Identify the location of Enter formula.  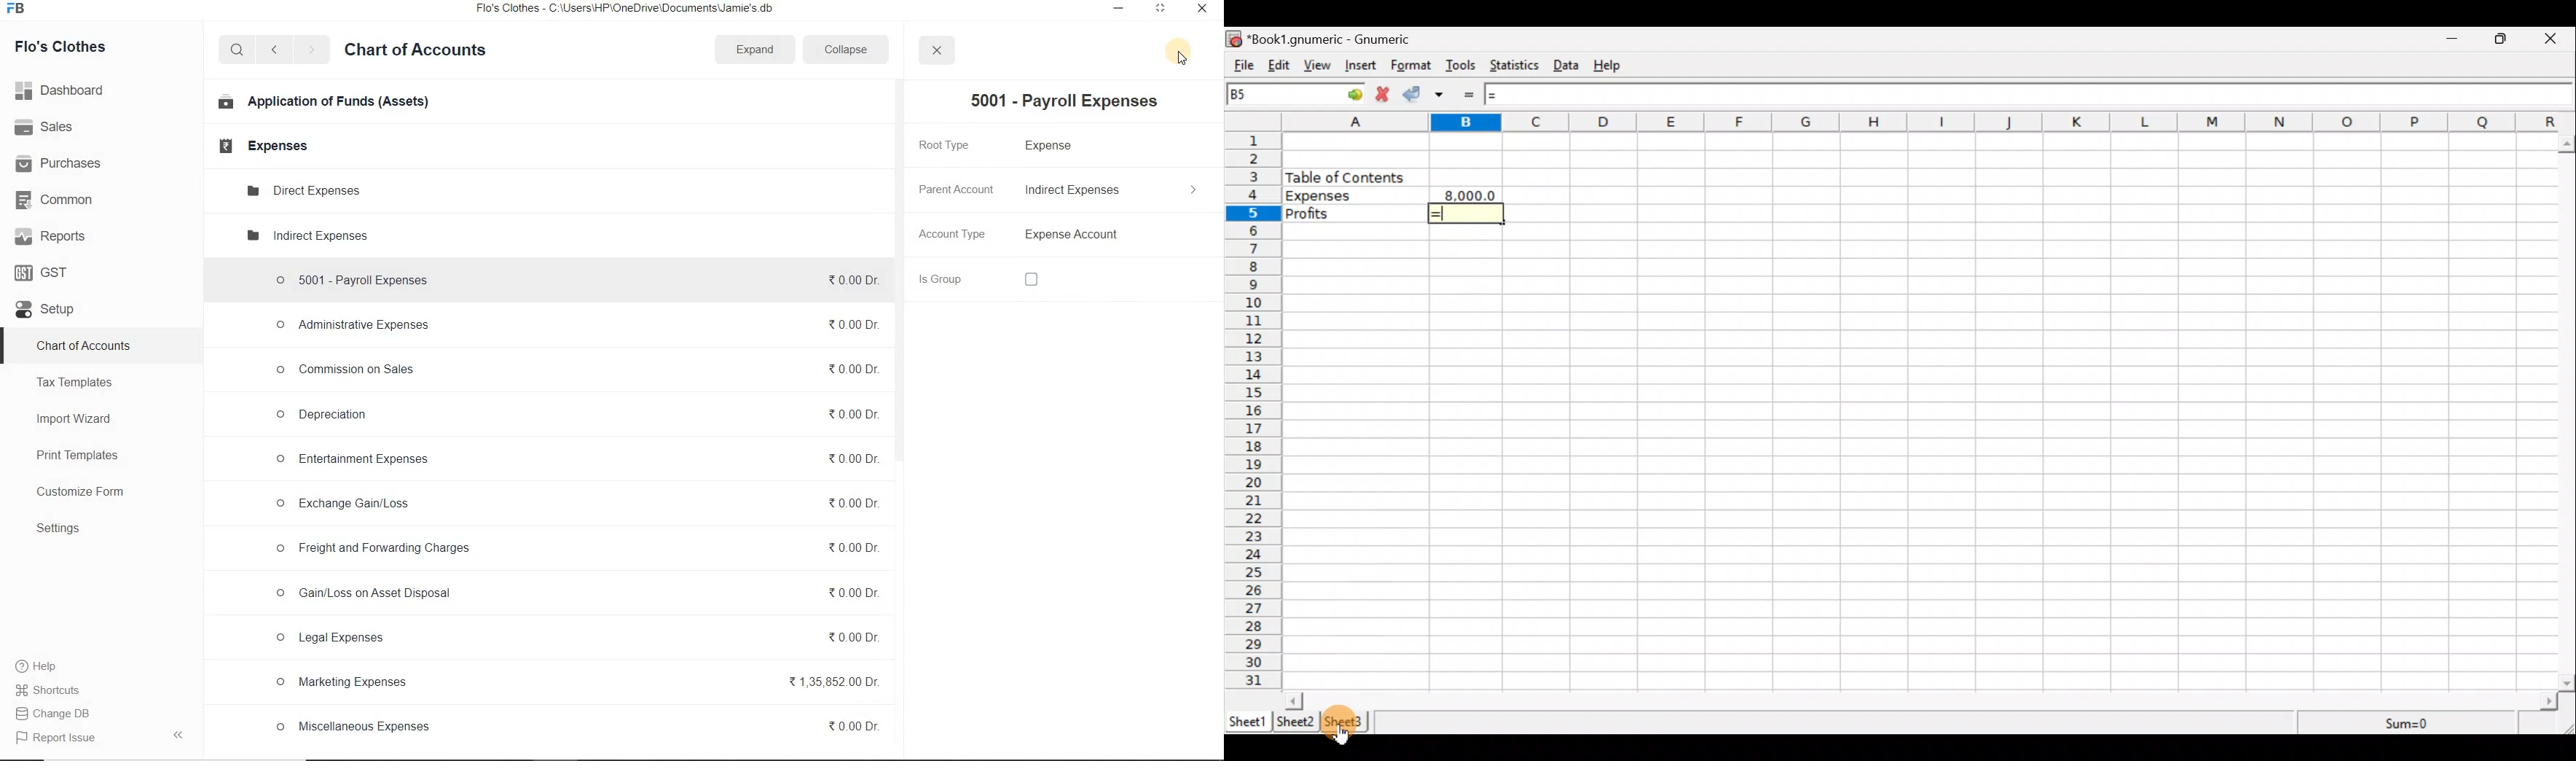
(1473, 95).